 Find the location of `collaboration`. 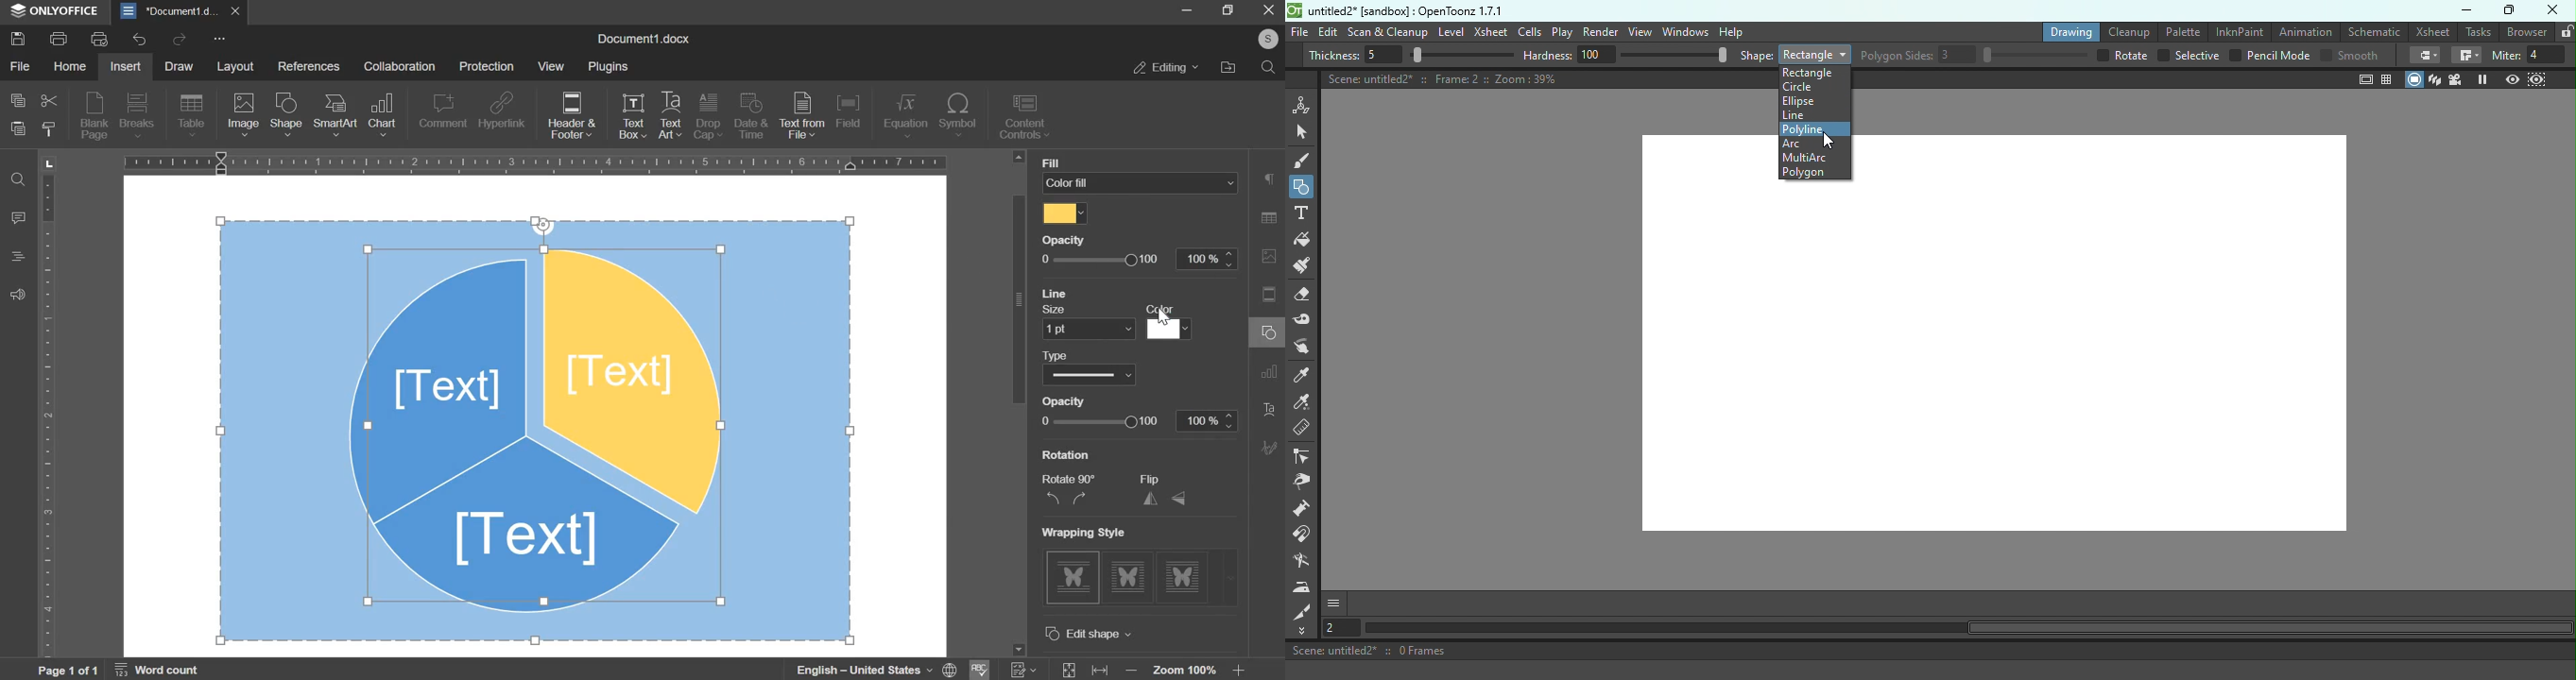

collaboration is located at coordinates (400, 68).